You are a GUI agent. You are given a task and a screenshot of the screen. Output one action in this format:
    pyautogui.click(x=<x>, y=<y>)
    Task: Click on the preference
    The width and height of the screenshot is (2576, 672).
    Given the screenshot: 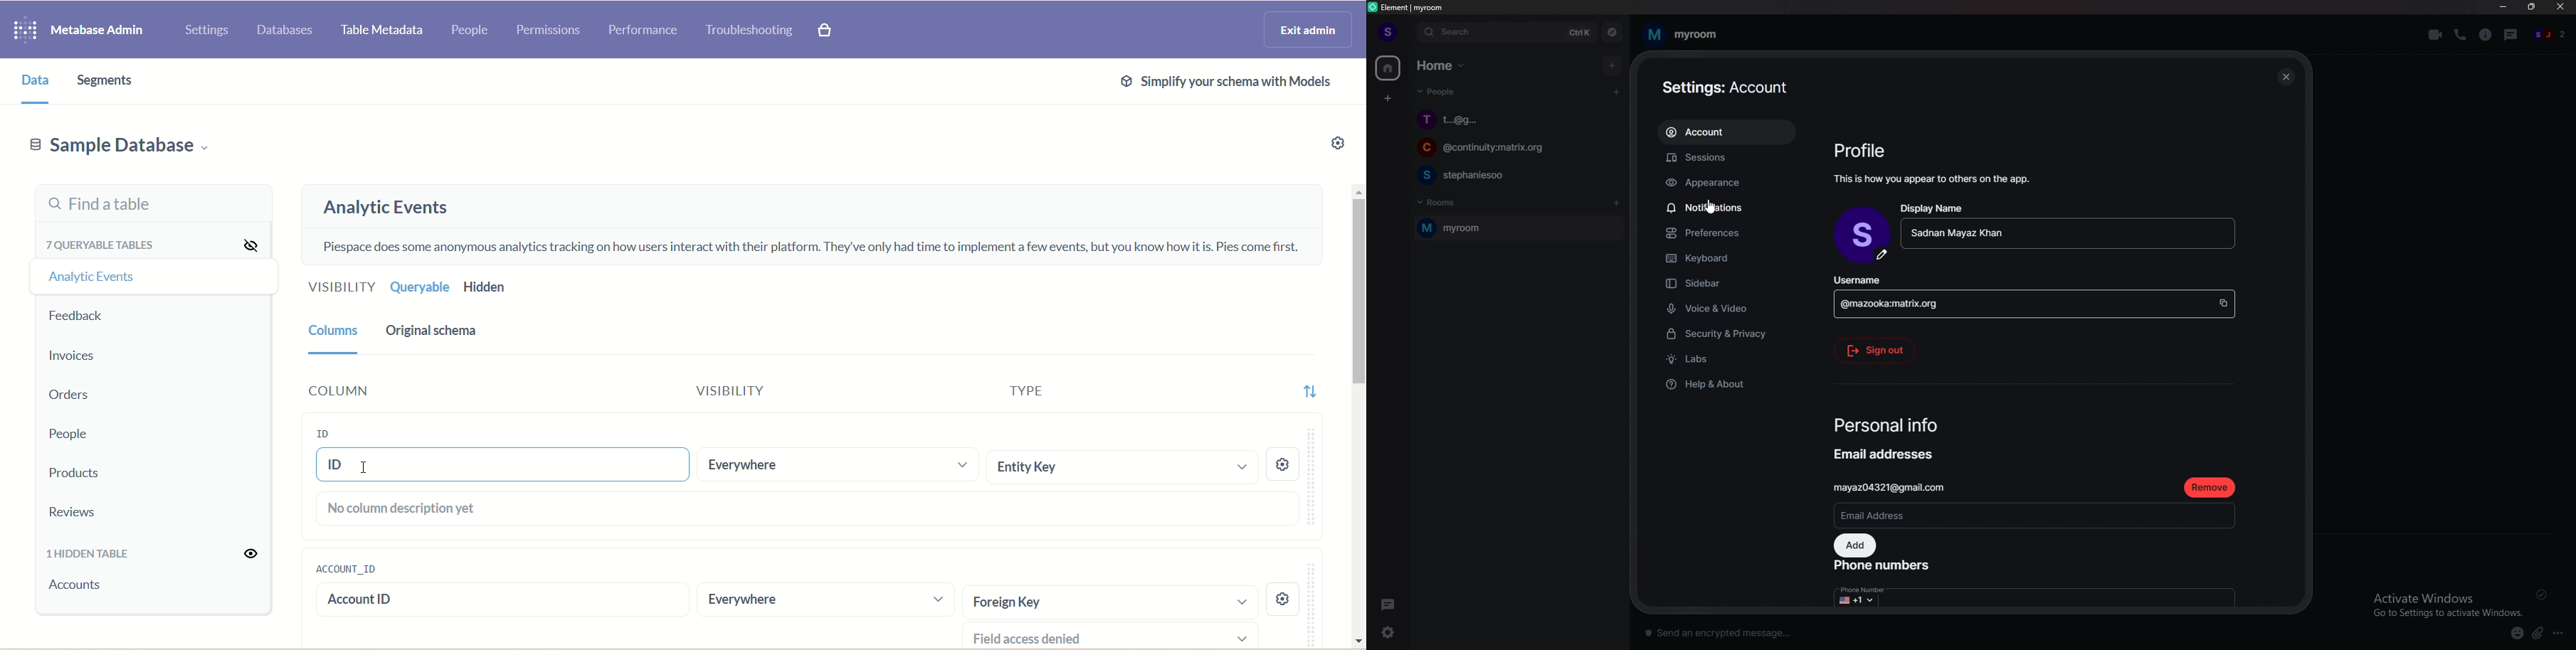 What is the action you would take?
    pyautogui.click(x=1732, y=233)
    